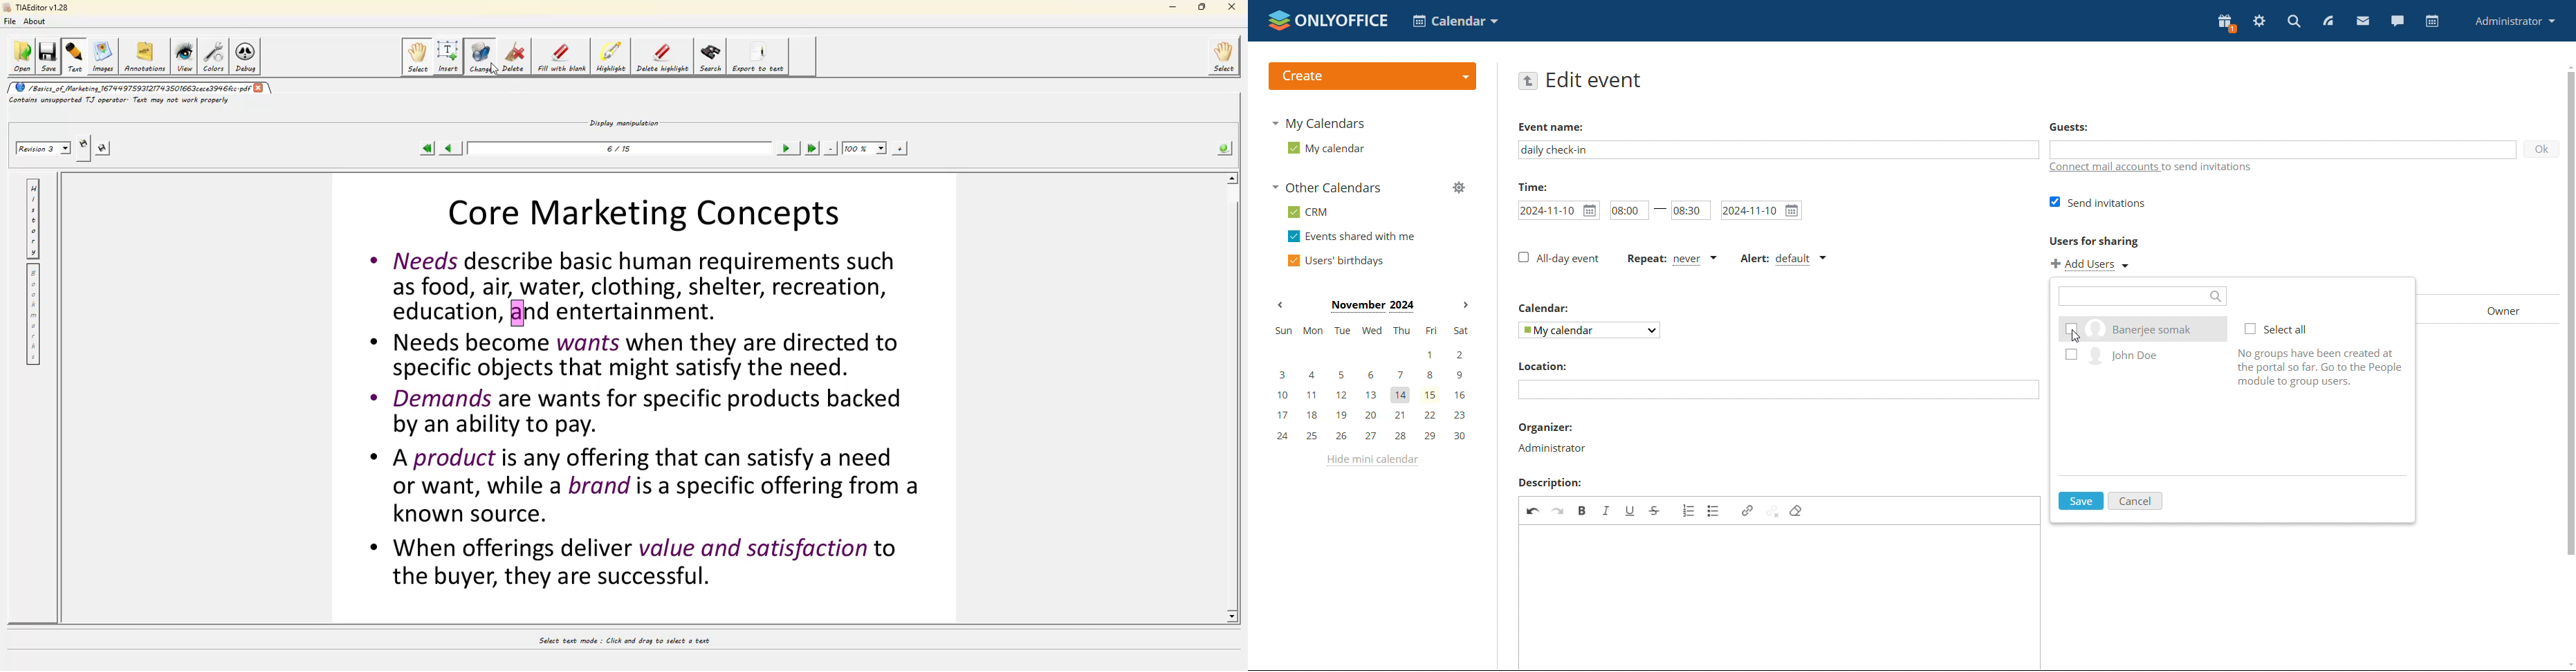  I want to click on add event name, so click(1778, 149).